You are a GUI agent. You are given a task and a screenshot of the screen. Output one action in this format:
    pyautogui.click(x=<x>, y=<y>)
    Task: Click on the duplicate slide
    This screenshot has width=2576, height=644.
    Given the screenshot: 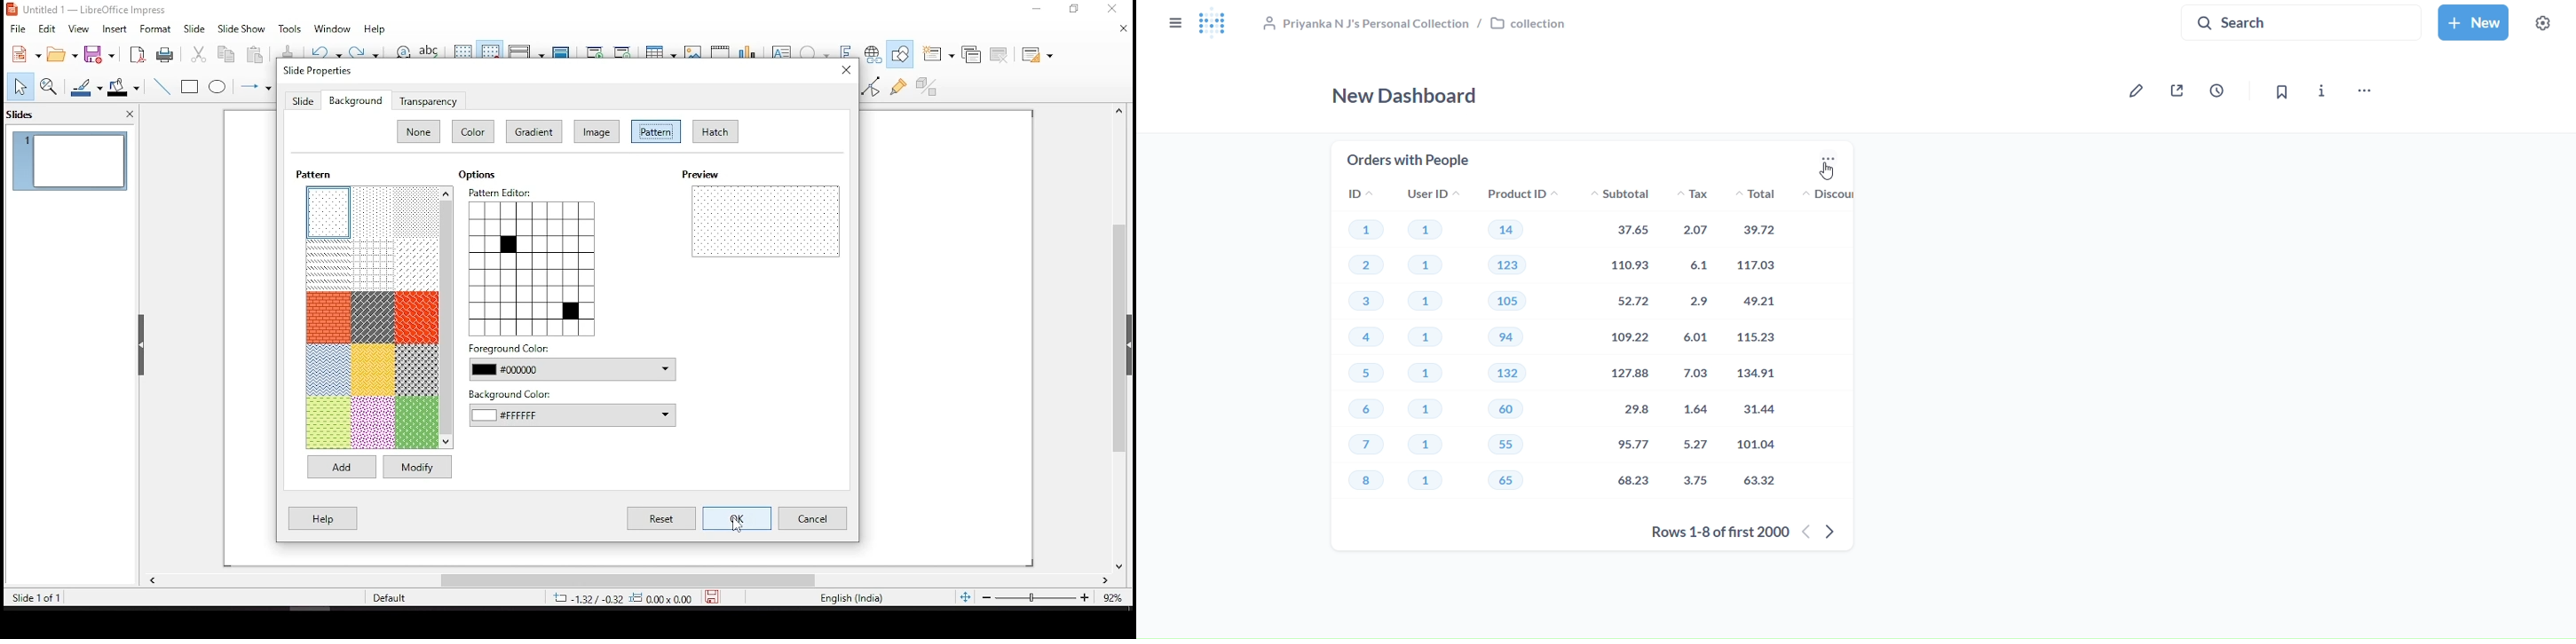 What is the action you would take?
    pyautogui.click(x=971, y=54)
    